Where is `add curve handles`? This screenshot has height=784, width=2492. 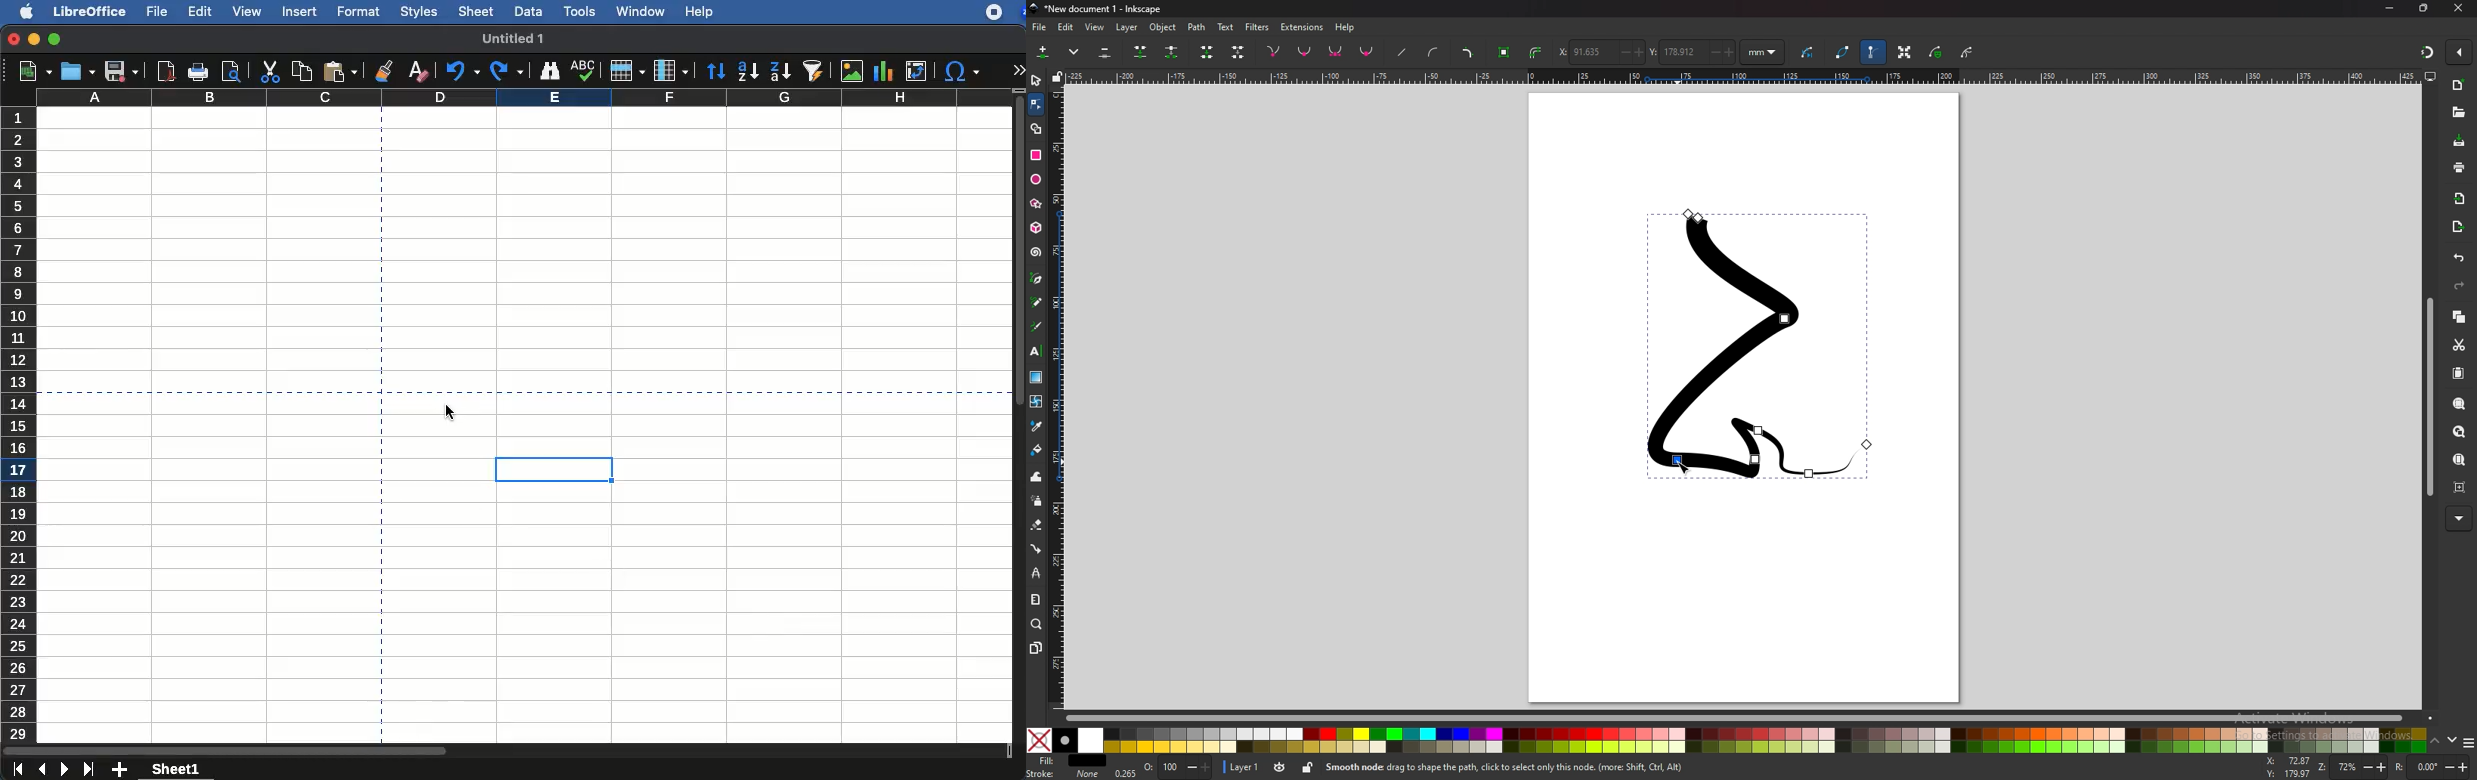 add curve handles is located at coordinates (1436, 52).